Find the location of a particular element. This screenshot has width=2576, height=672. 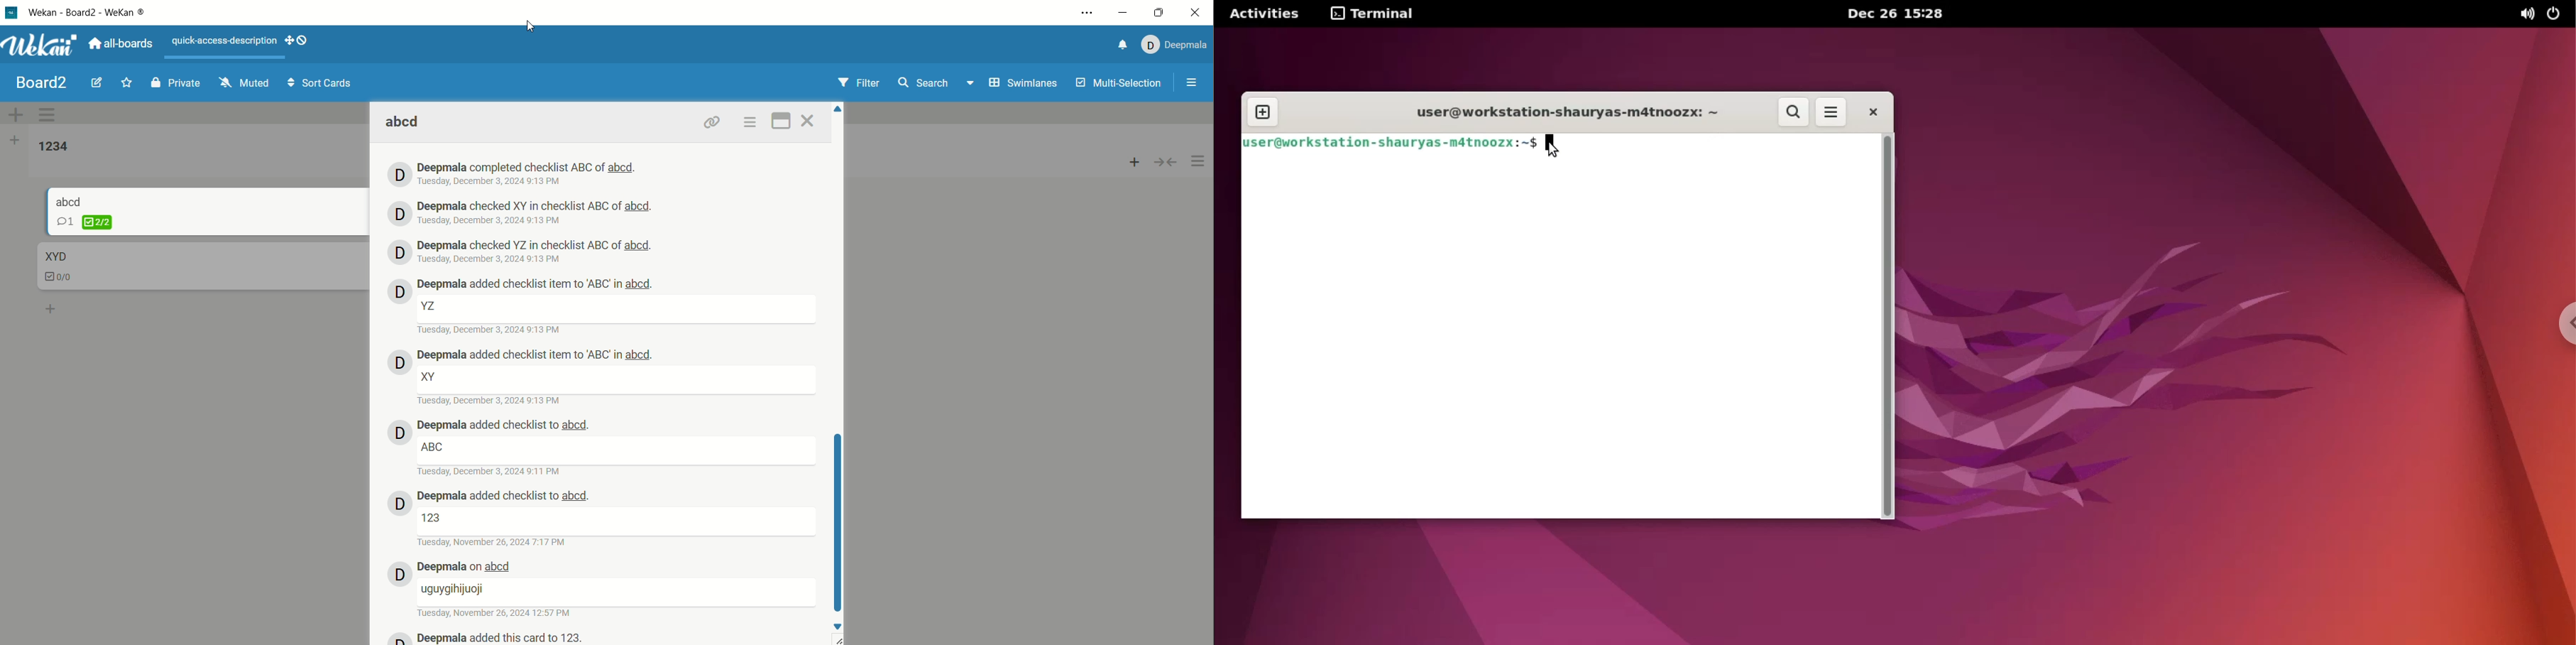

muted is located at coordinates (245, 82).